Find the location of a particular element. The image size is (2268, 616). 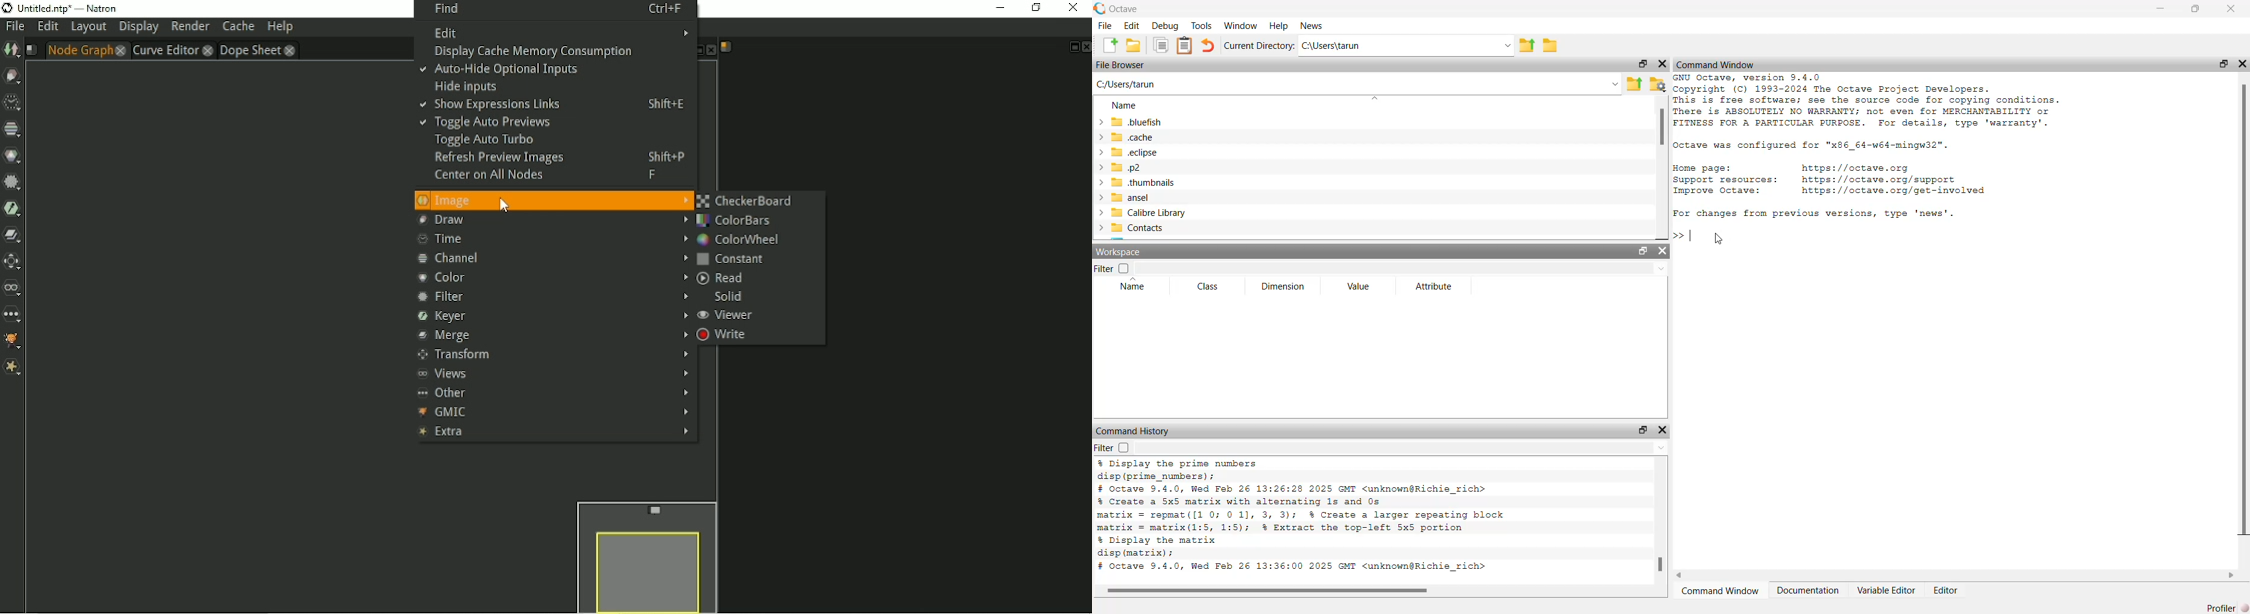

octave resources is located at coordinates (1857, 179).